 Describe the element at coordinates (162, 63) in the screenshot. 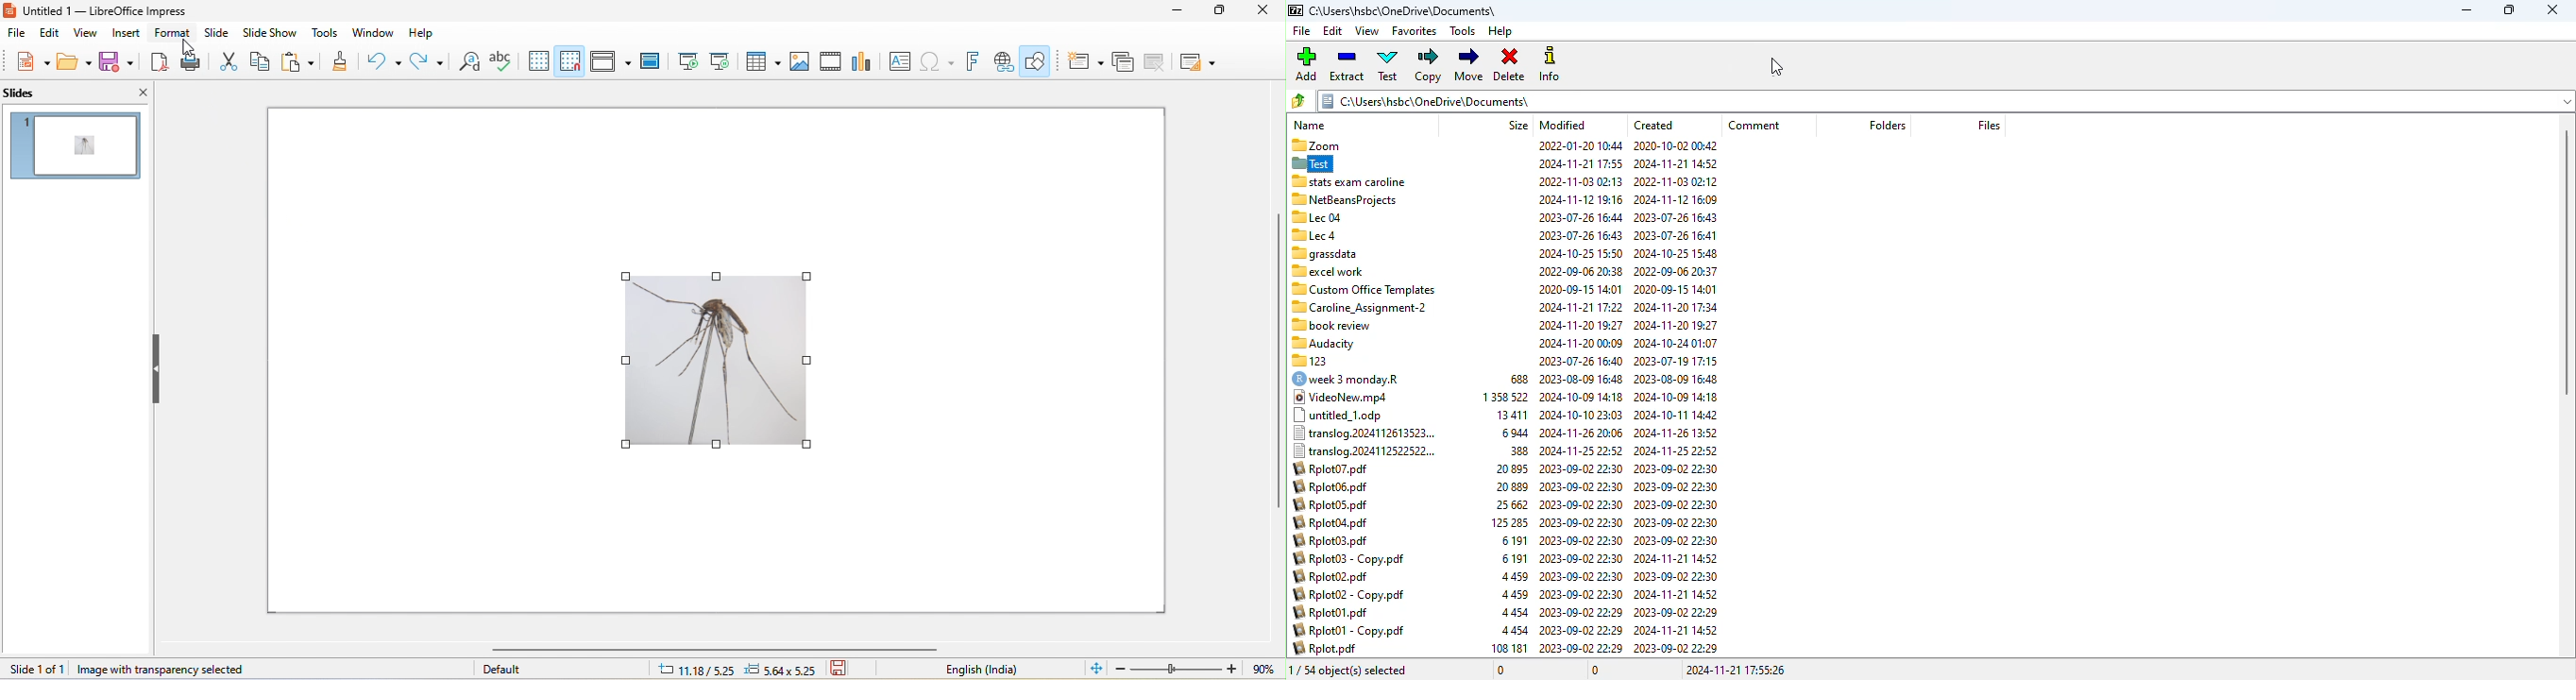

I see `export pdf` at that location.